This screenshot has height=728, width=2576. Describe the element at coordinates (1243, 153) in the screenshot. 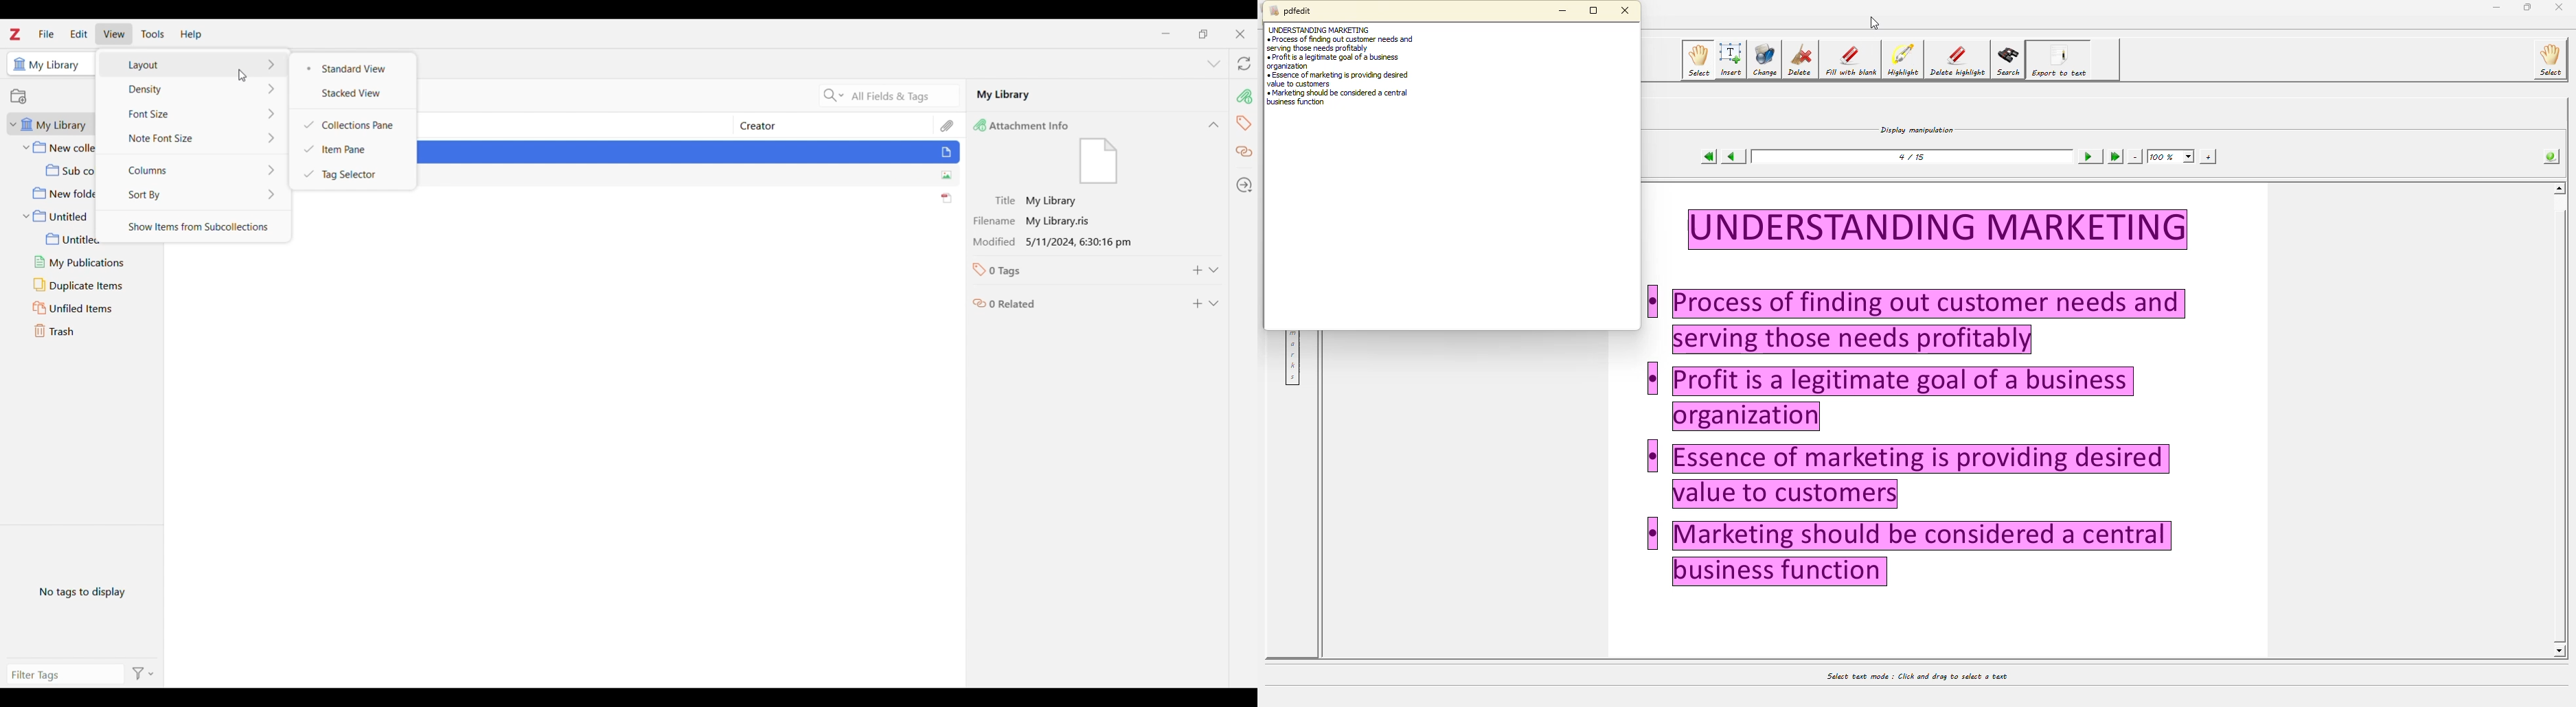

I see `related` at that location.